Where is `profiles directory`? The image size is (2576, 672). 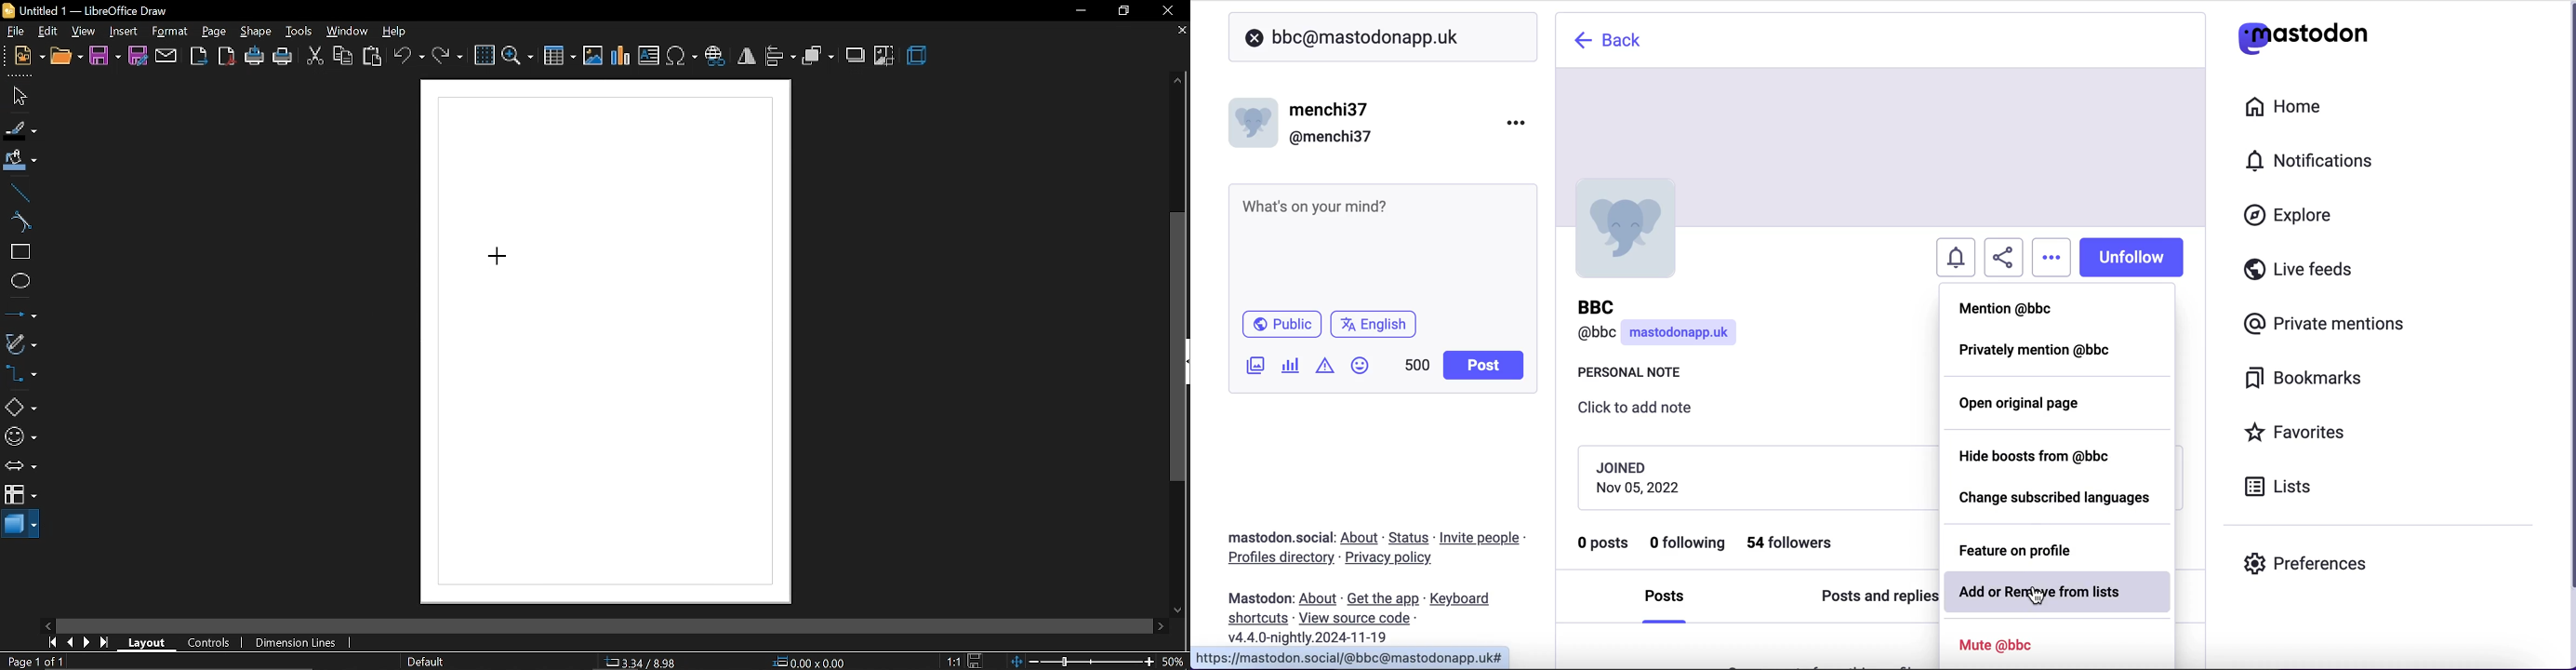
profiles directory is located at coordinates (1274, 559).